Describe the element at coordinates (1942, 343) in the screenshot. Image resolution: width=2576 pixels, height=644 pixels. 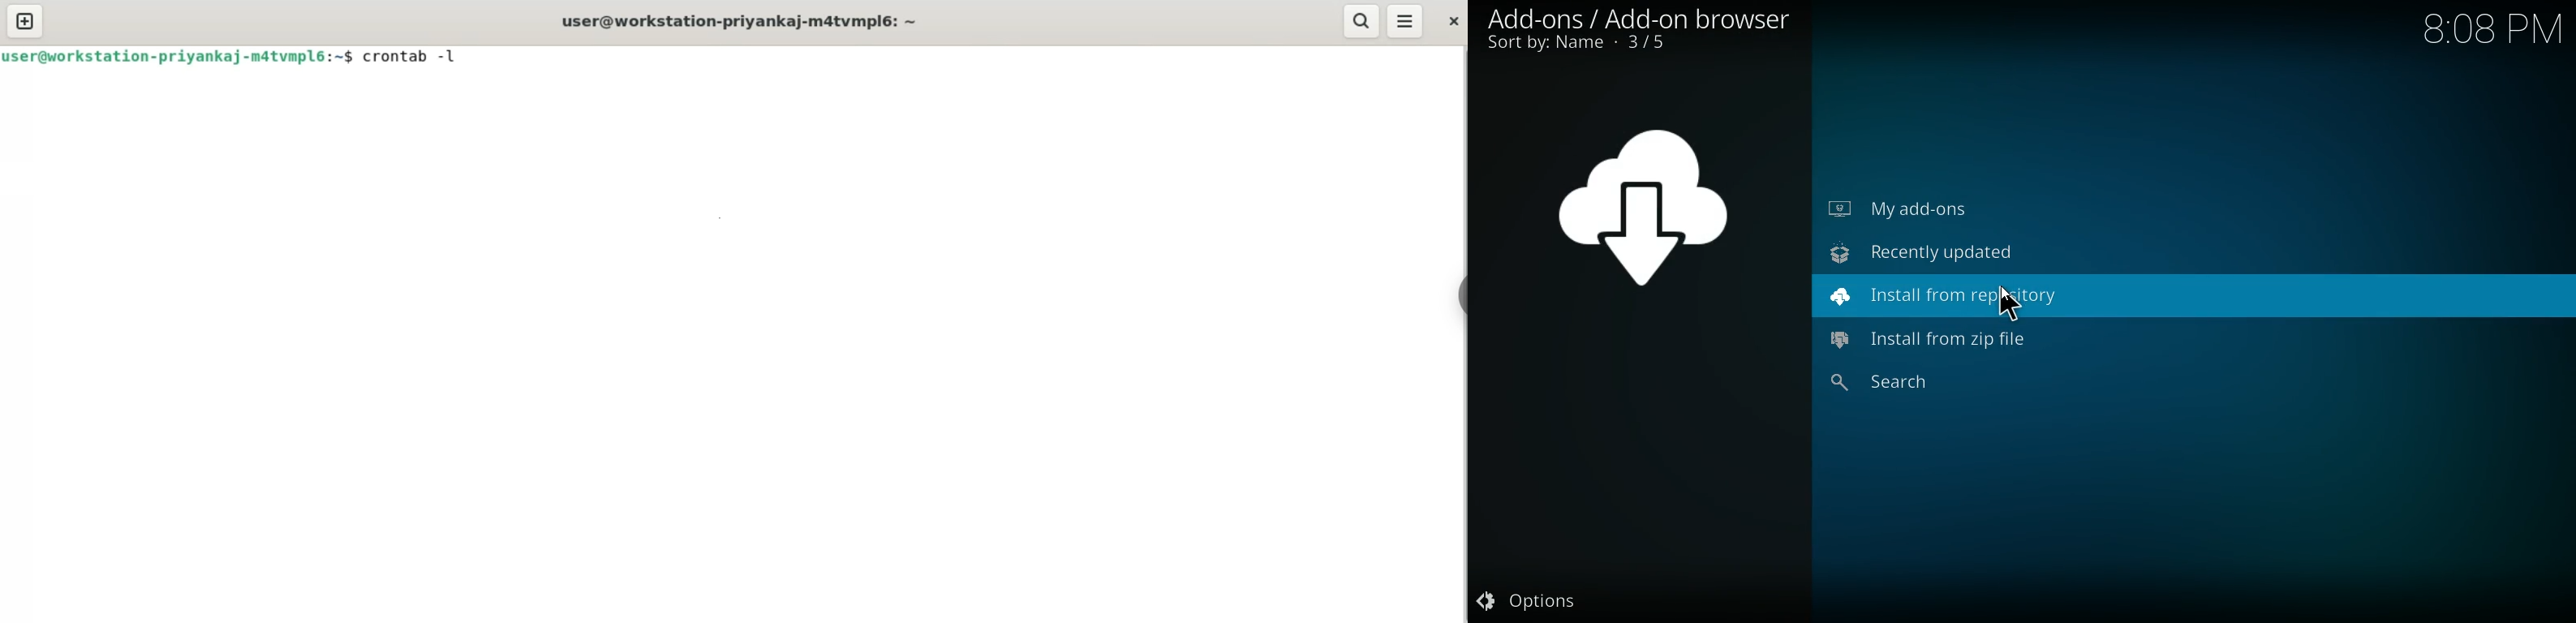
I see `install from zip file` at that location.